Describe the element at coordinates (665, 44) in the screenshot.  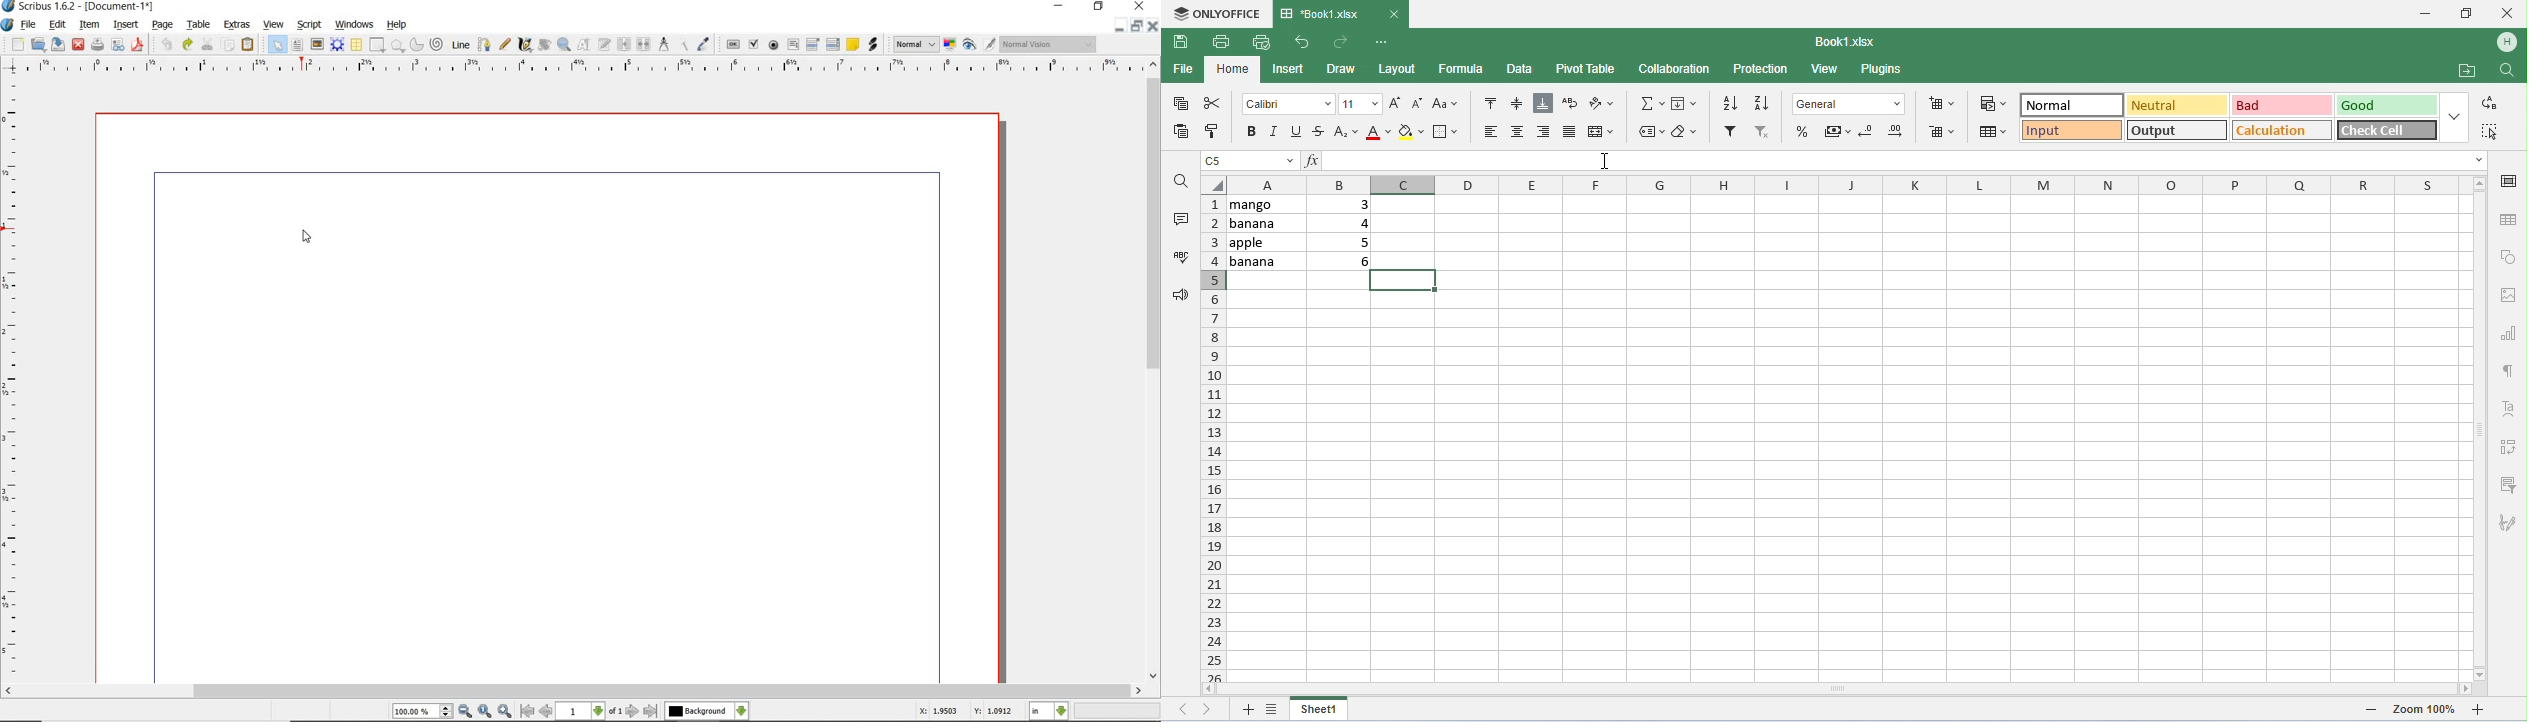
I see `measurements` at that location.